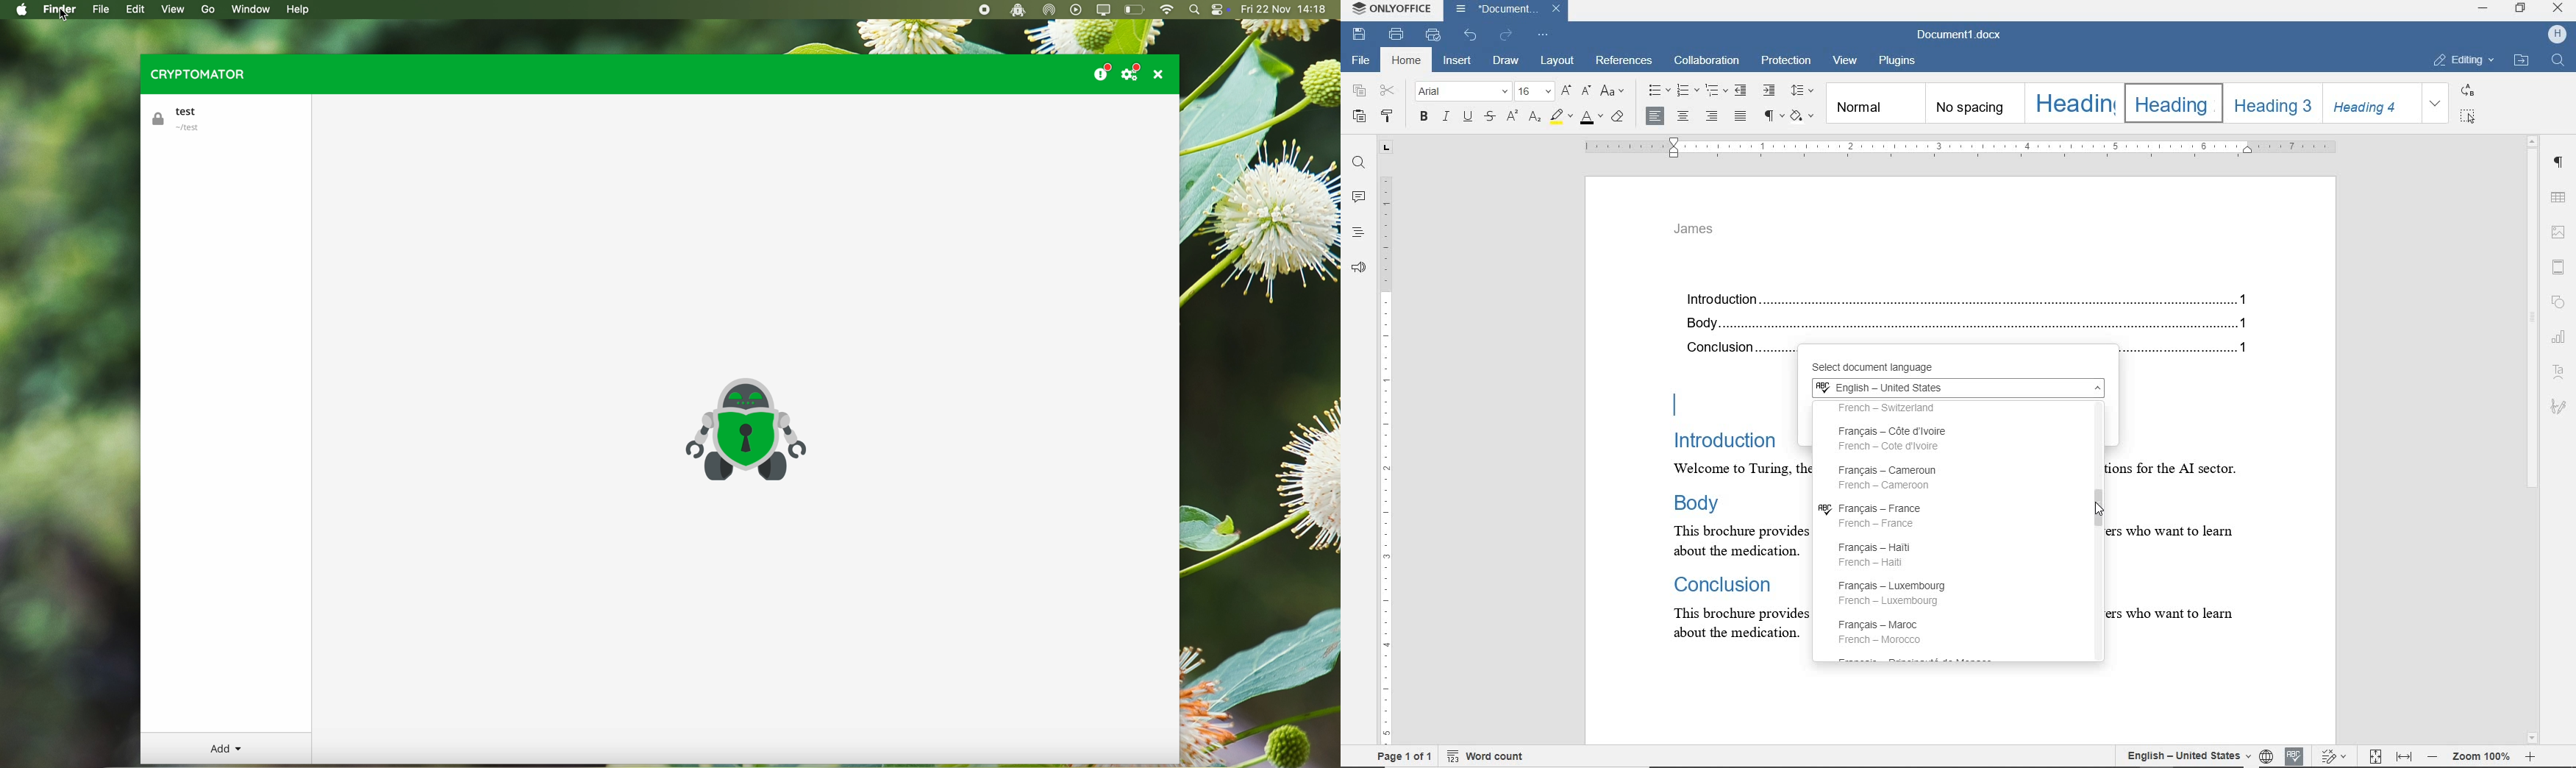 The height and width of the screenshot is (784, 2576). What do you see at coordinates (1360, 91) in the screenshot?
I see `copy` at bounding box center [1360, 91].